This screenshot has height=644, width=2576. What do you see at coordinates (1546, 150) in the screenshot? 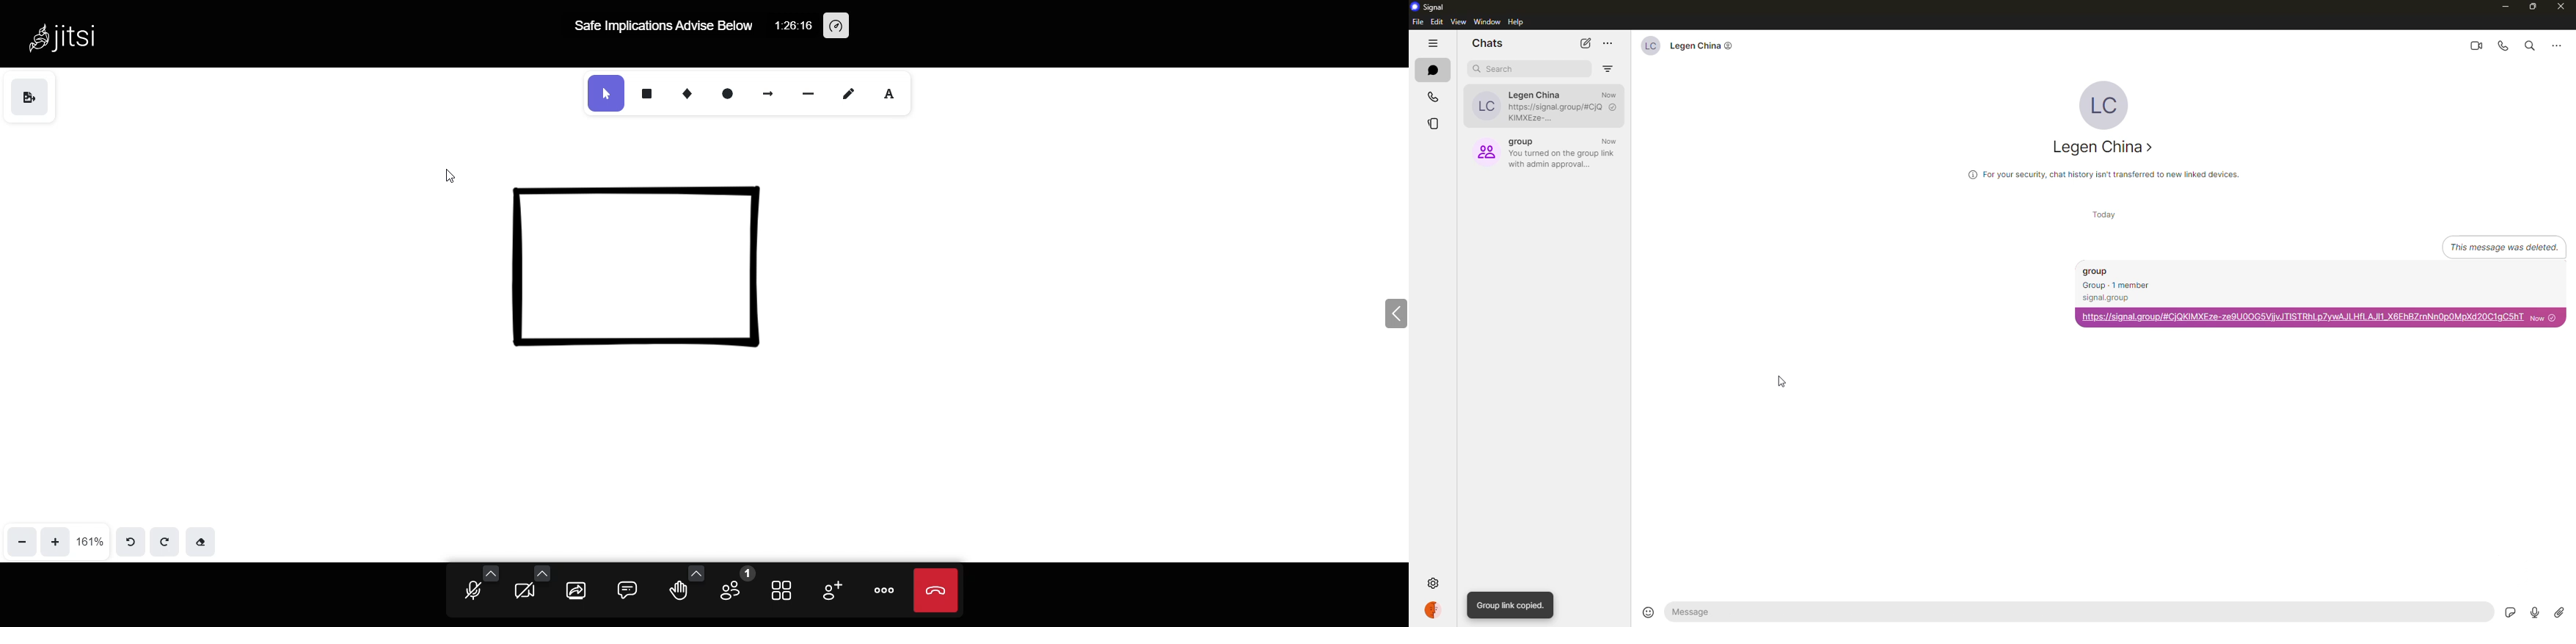
I see `group` at bounding box center [1546, 150].